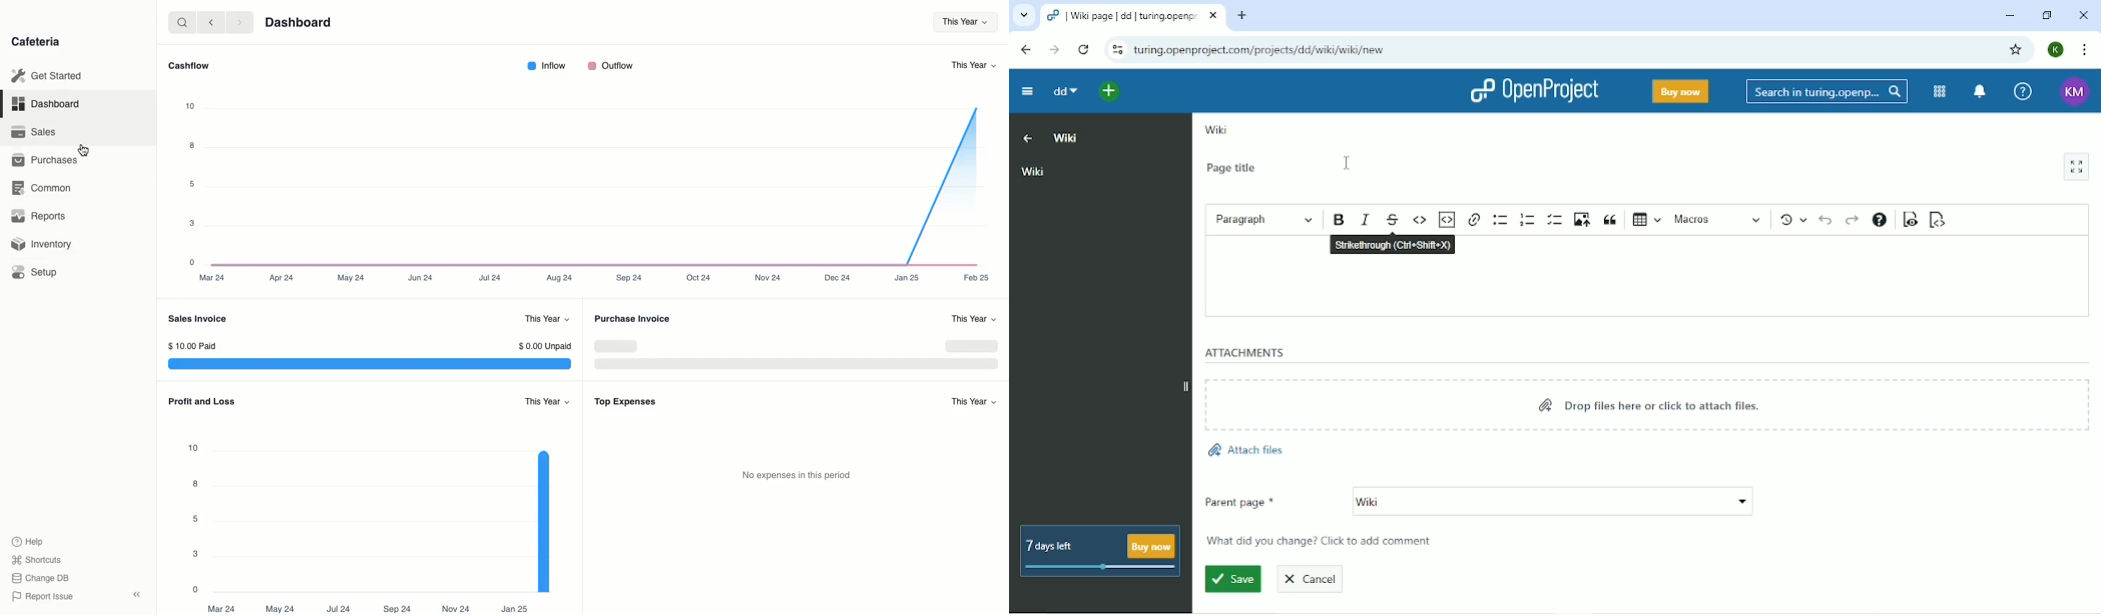 This screenshot has width=2128, height=616. Describe the element at coordinates (970, 277) in the screenshot. I see `Feb 25` at that location.